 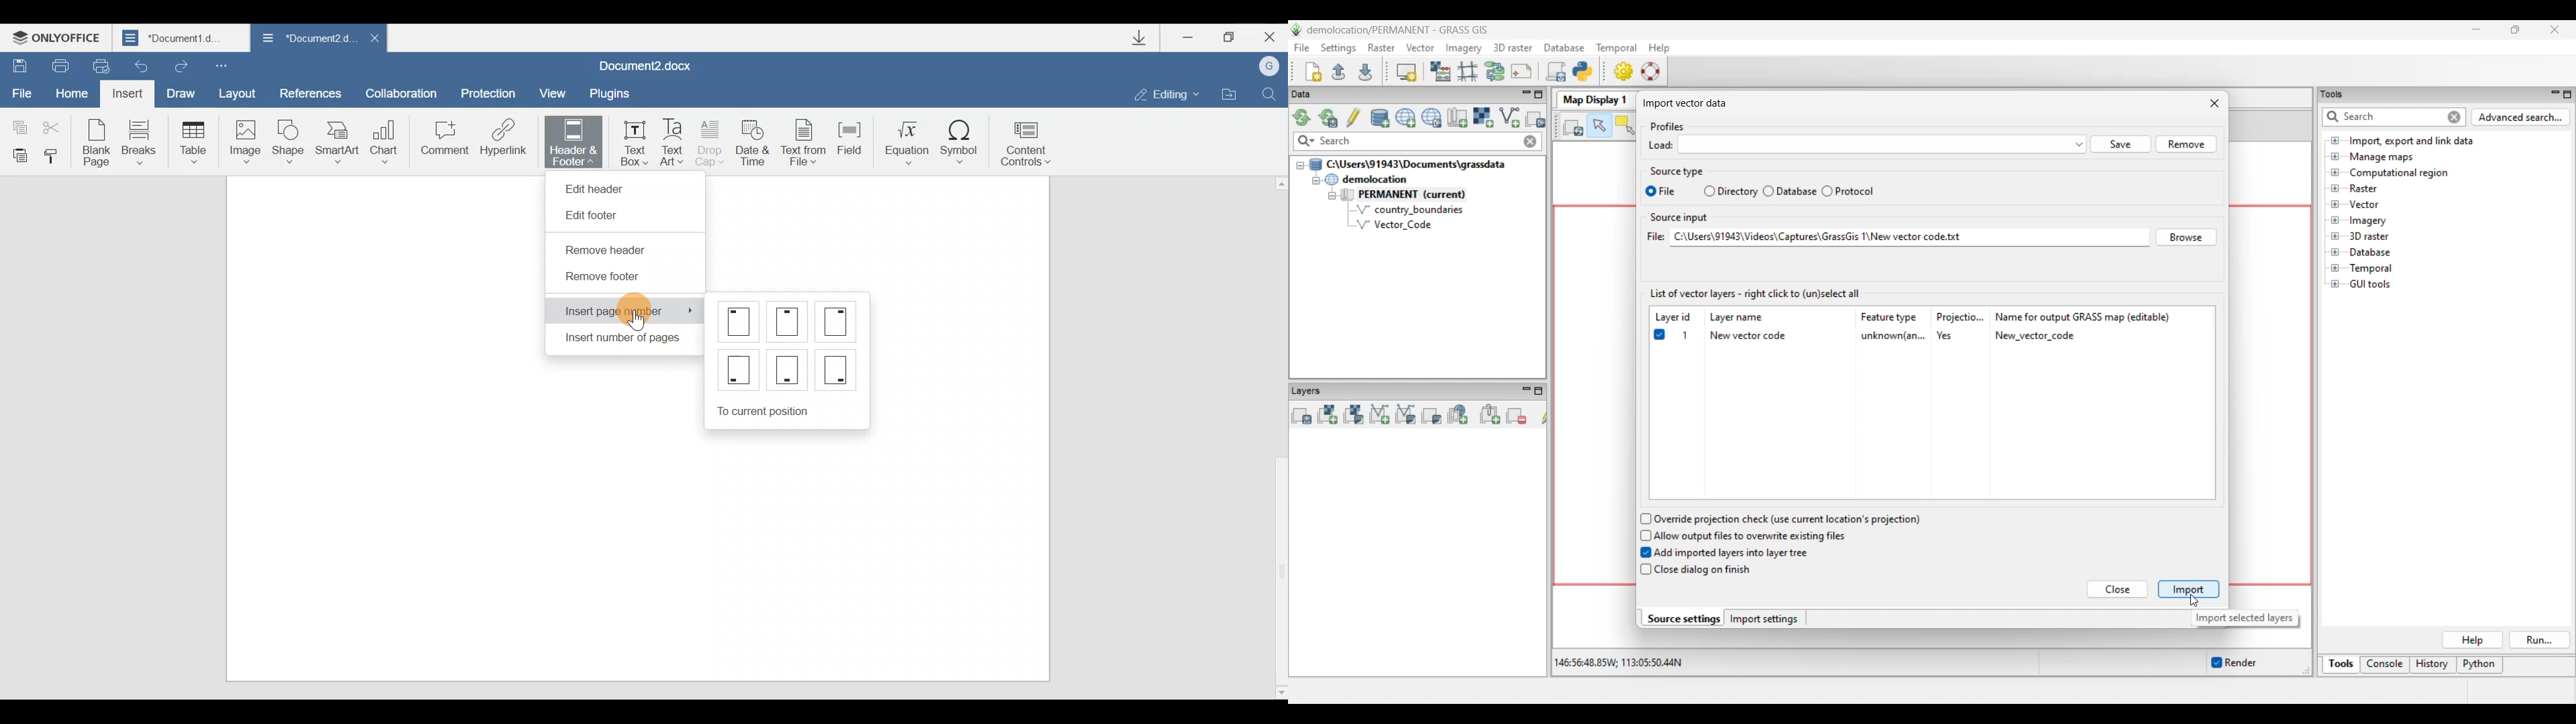 I want to click on Editing mode, so click(x=1159, y=93).